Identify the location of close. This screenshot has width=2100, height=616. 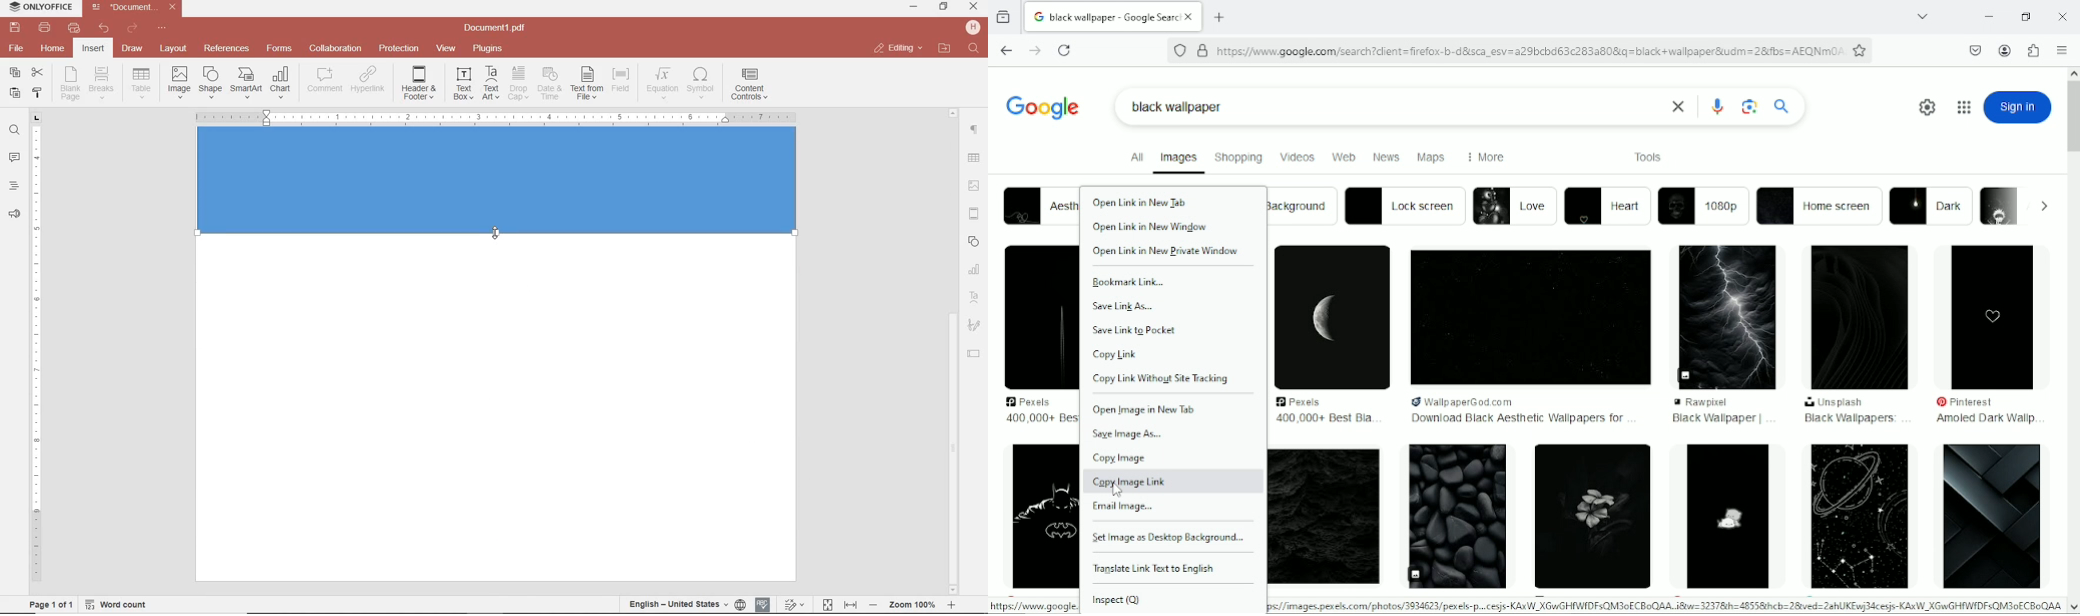
(1675, 107).